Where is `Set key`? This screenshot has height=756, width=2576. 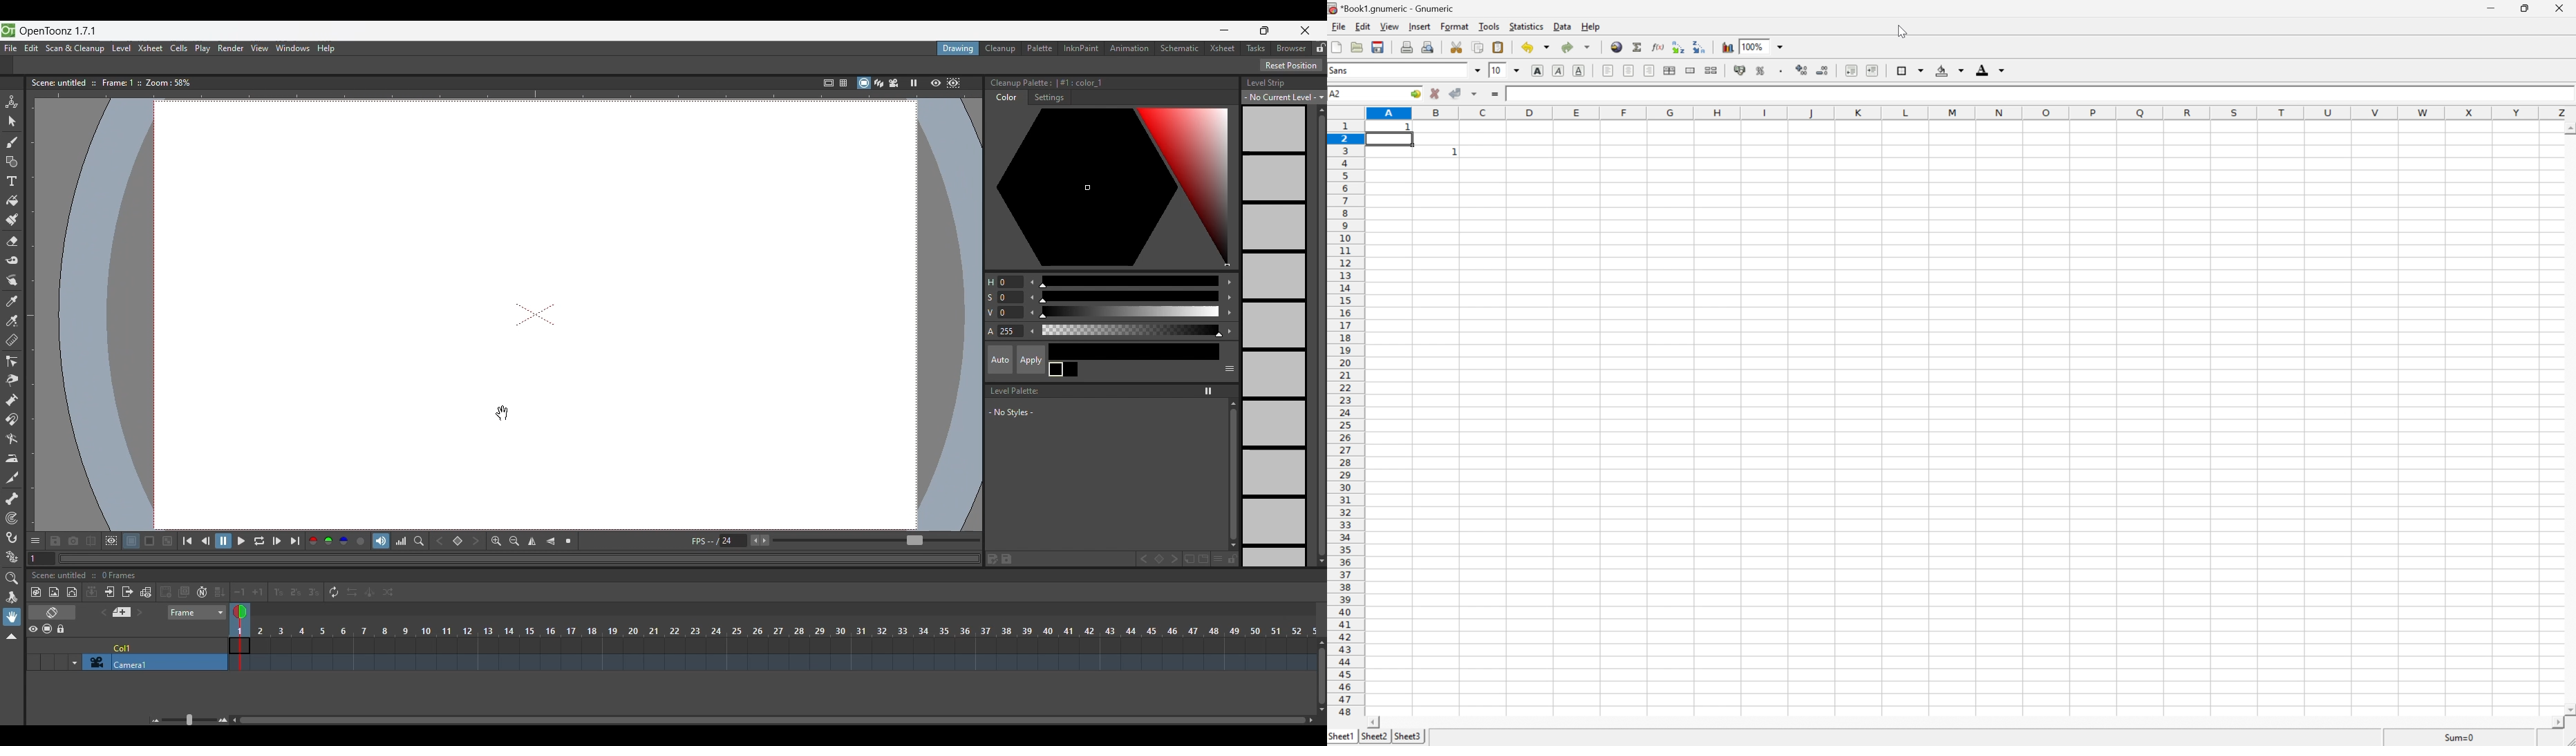 Set key is located at coordinates (458, 541).